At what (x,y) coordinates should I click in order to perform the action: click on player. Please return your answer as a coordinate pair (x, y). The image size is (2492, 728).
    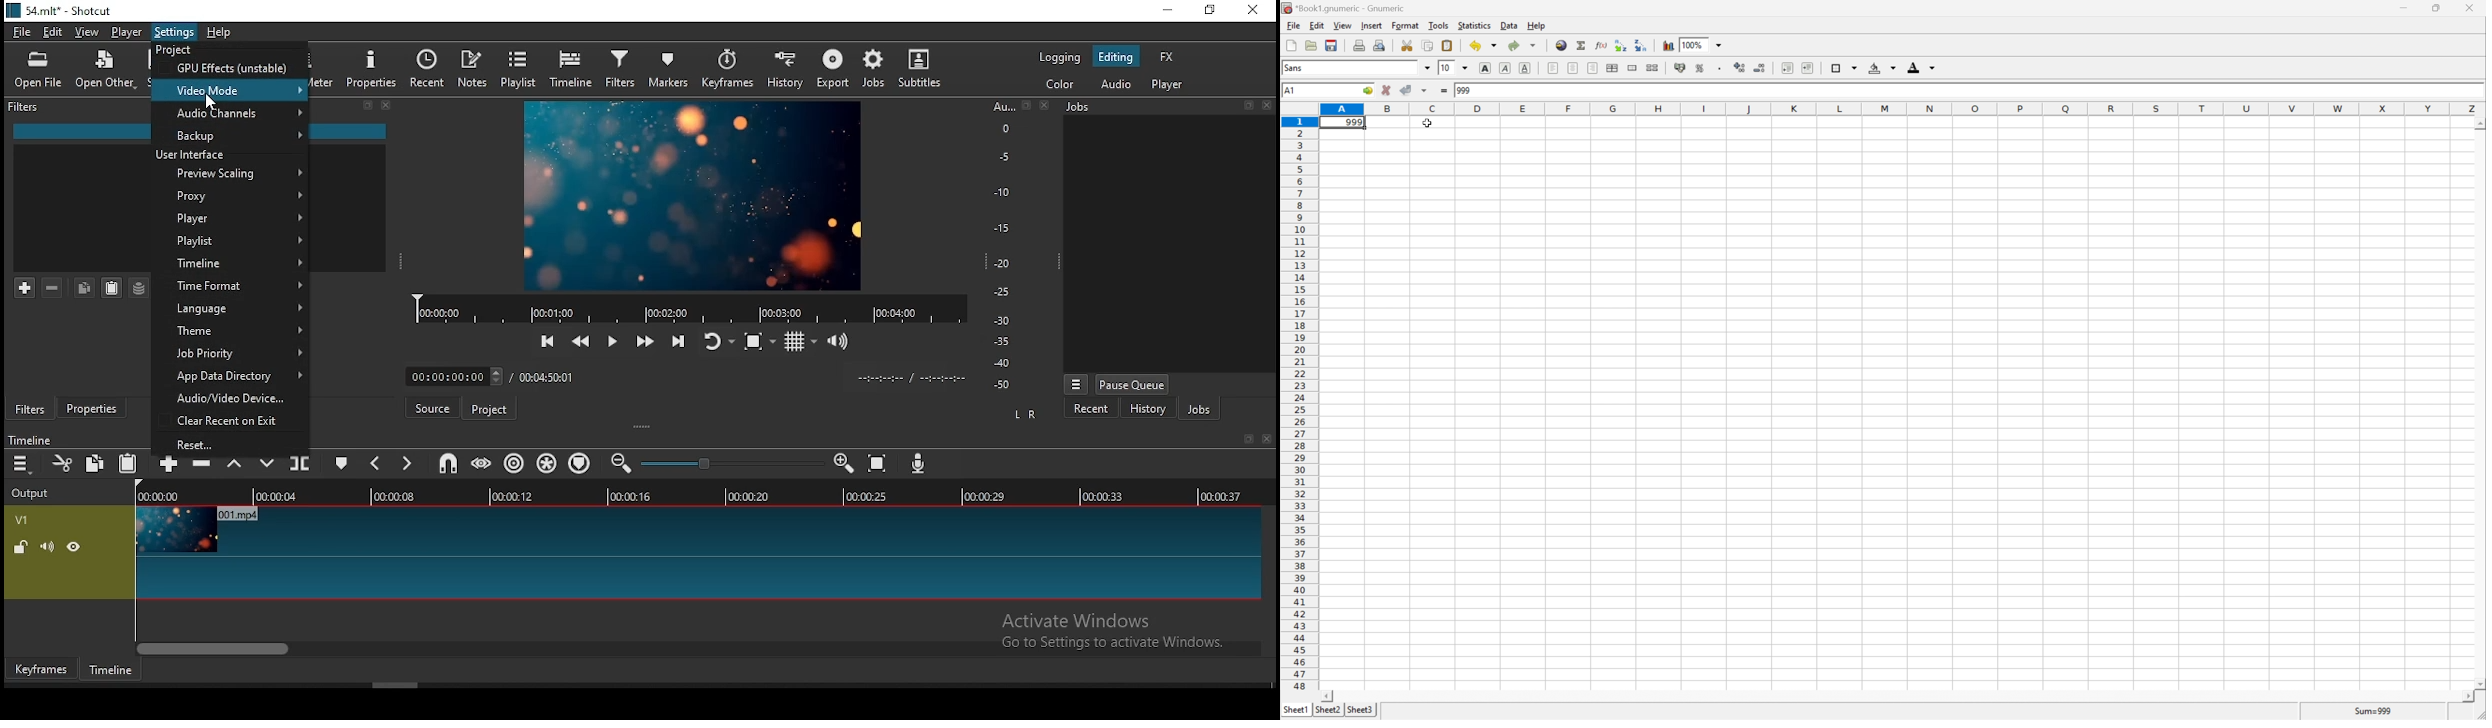
    Looking at the image, I should click on (1170, 85).